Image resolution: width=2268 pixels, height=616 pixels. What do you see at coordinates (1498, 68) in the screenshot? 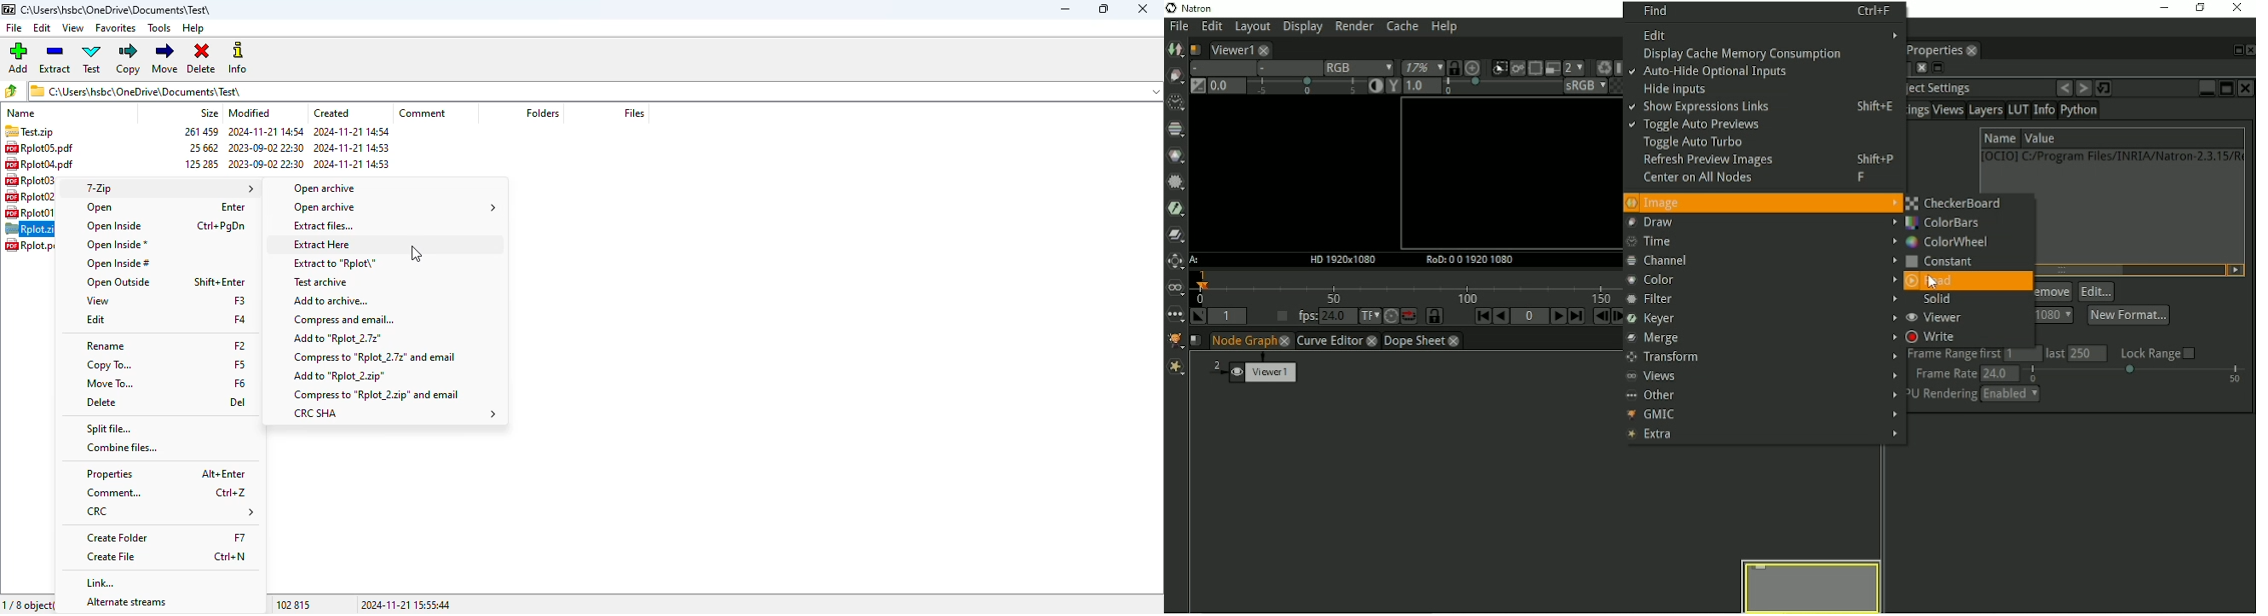
I see `Clips the portion of the image` at bounding box center [1498, 68].